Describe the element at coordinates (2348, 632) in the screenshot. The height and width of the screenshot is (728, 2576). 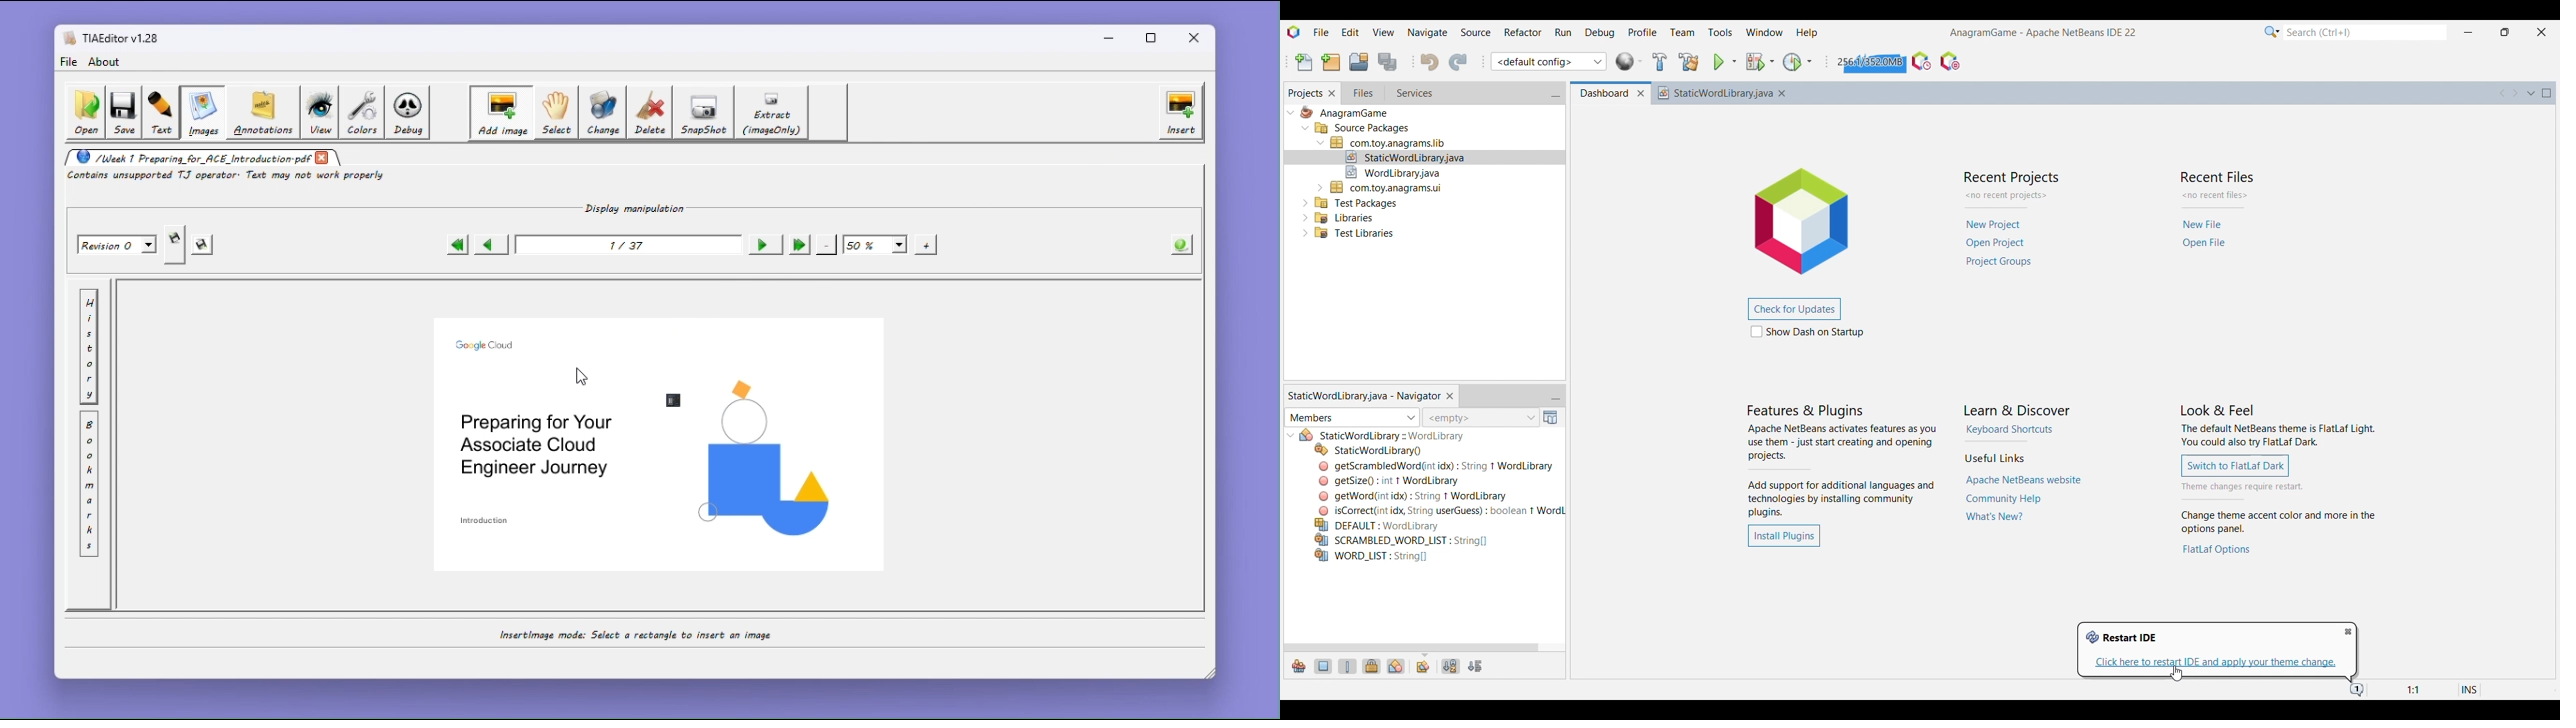
I see `Close Restart IDE options` at that location.